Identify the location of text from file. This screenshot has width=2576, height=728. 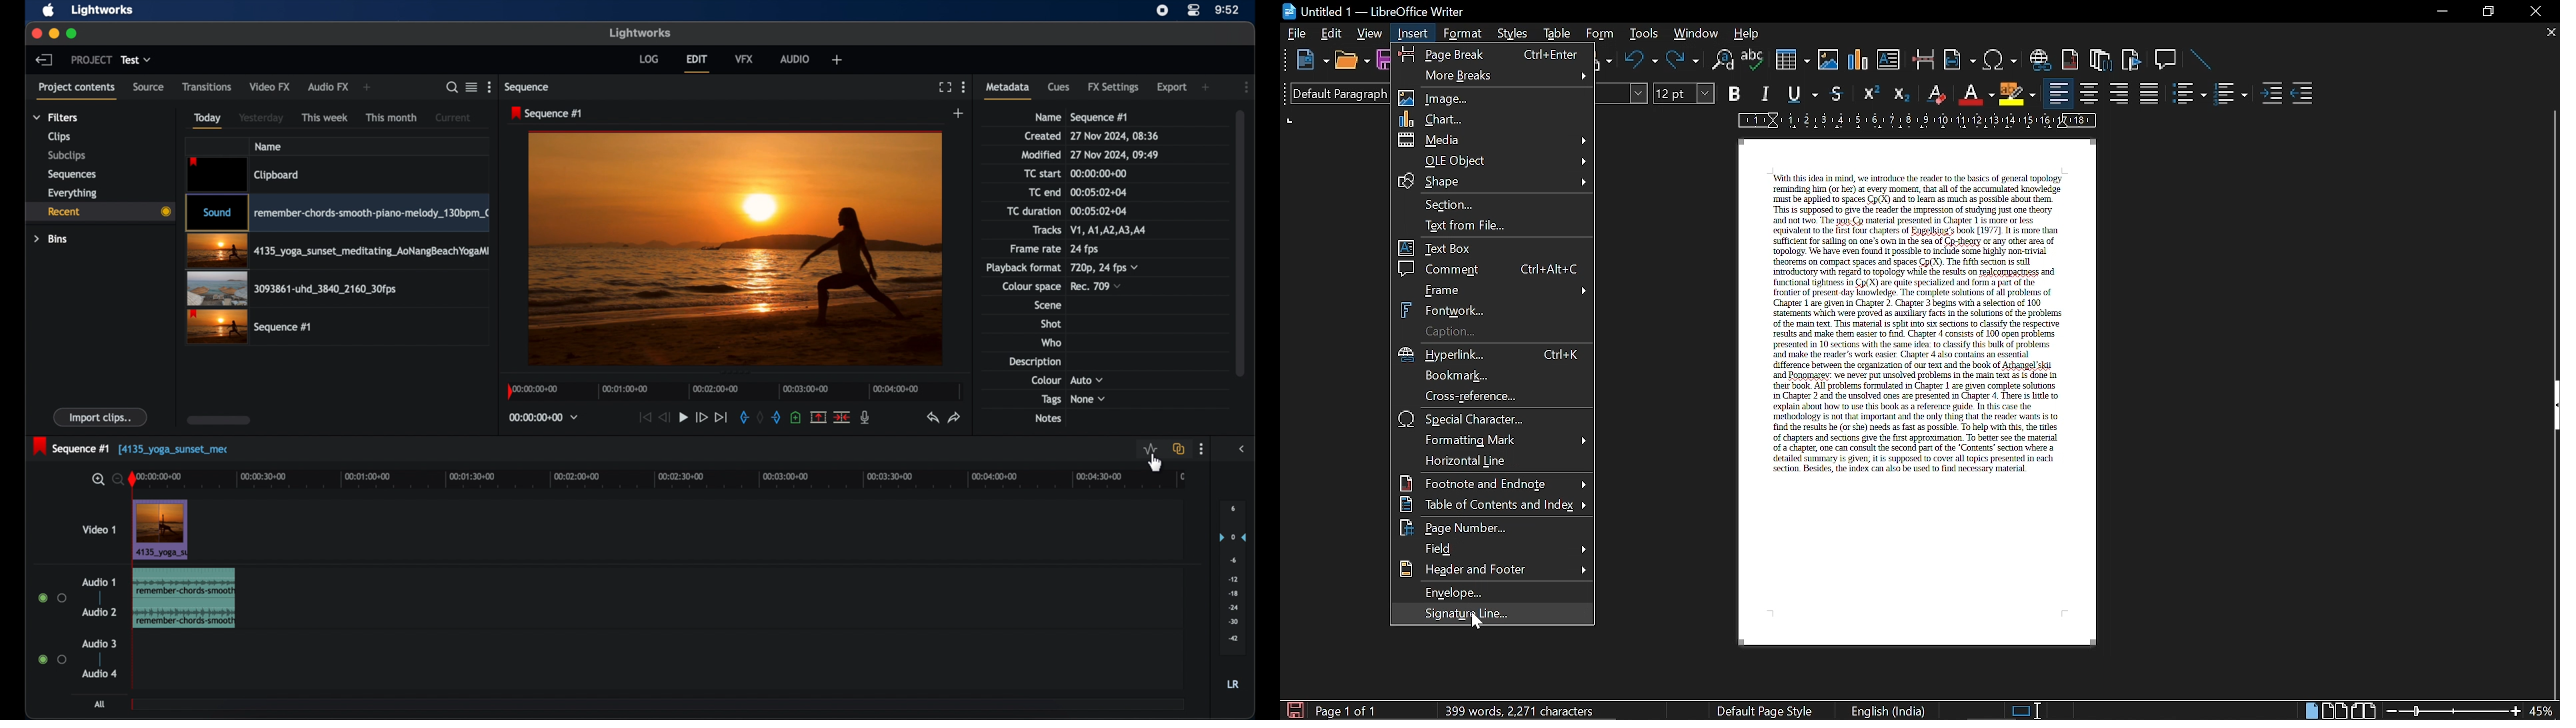
(1490, 224).